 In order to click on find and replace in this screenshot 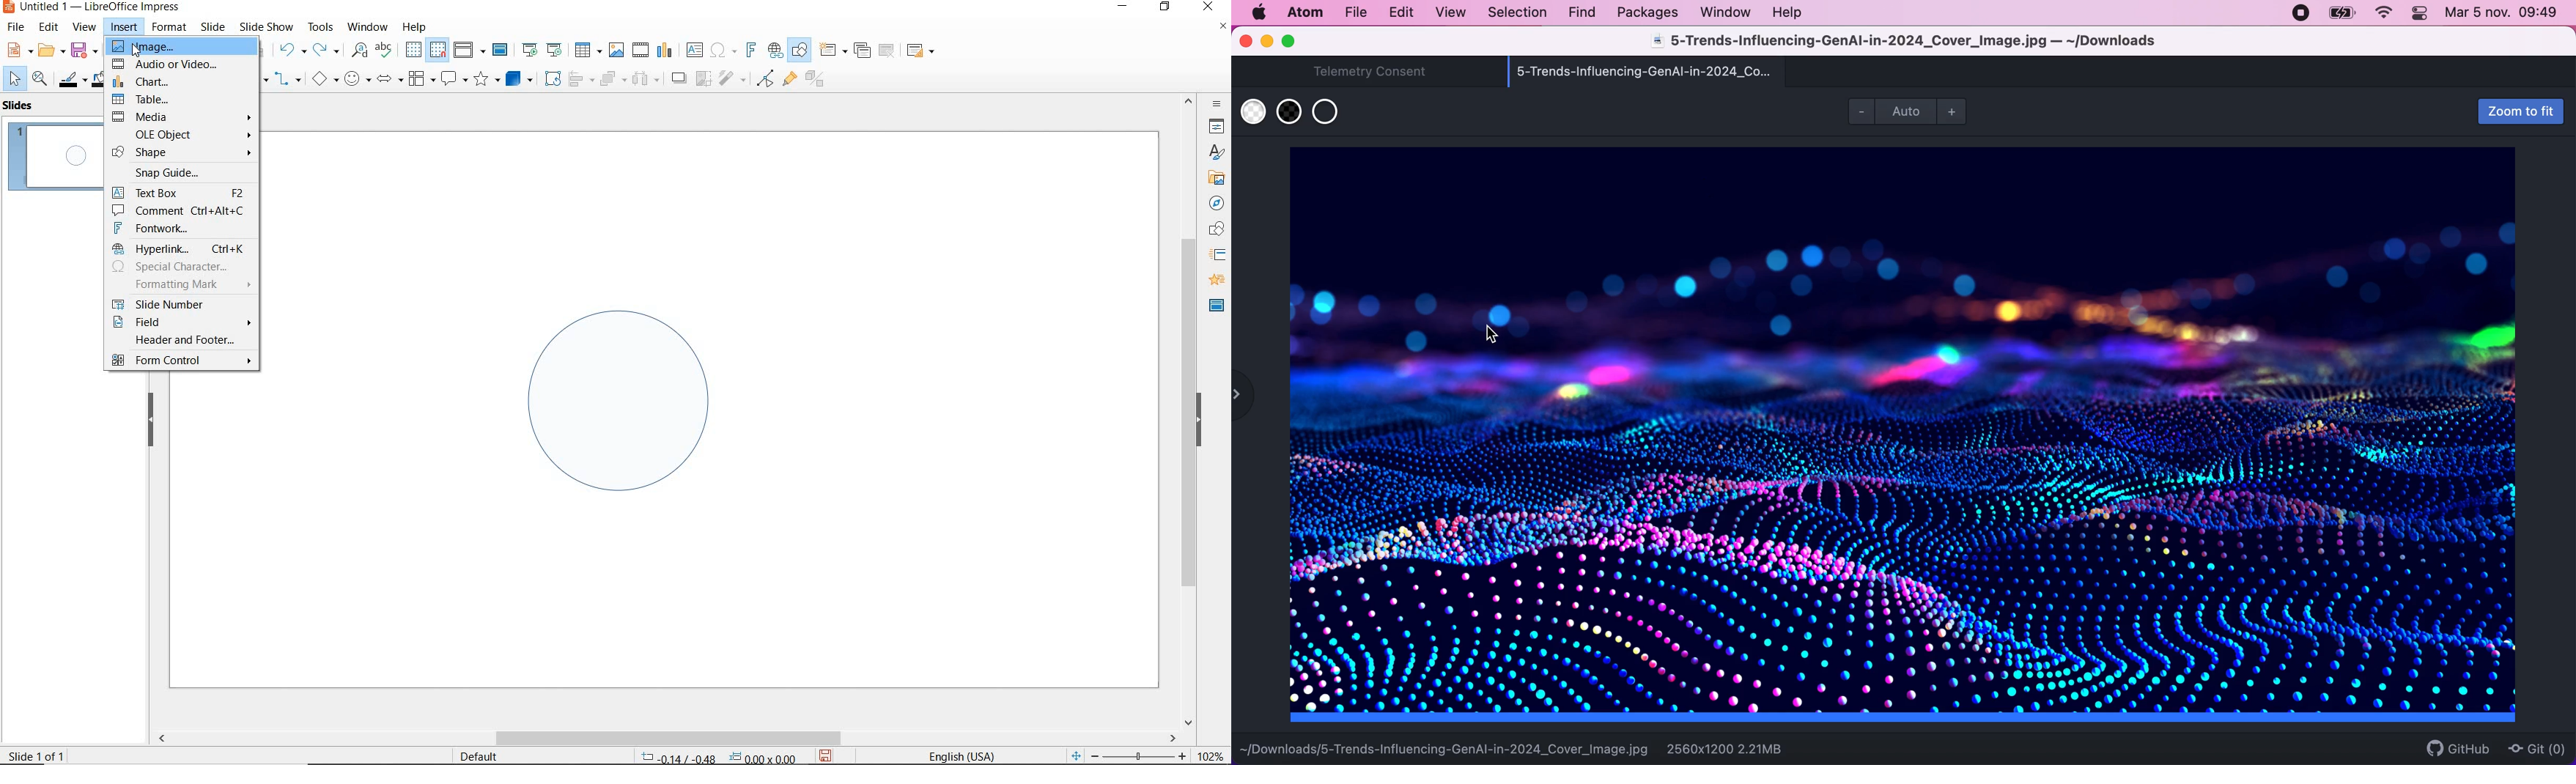, I will do `click(359, 51)`.